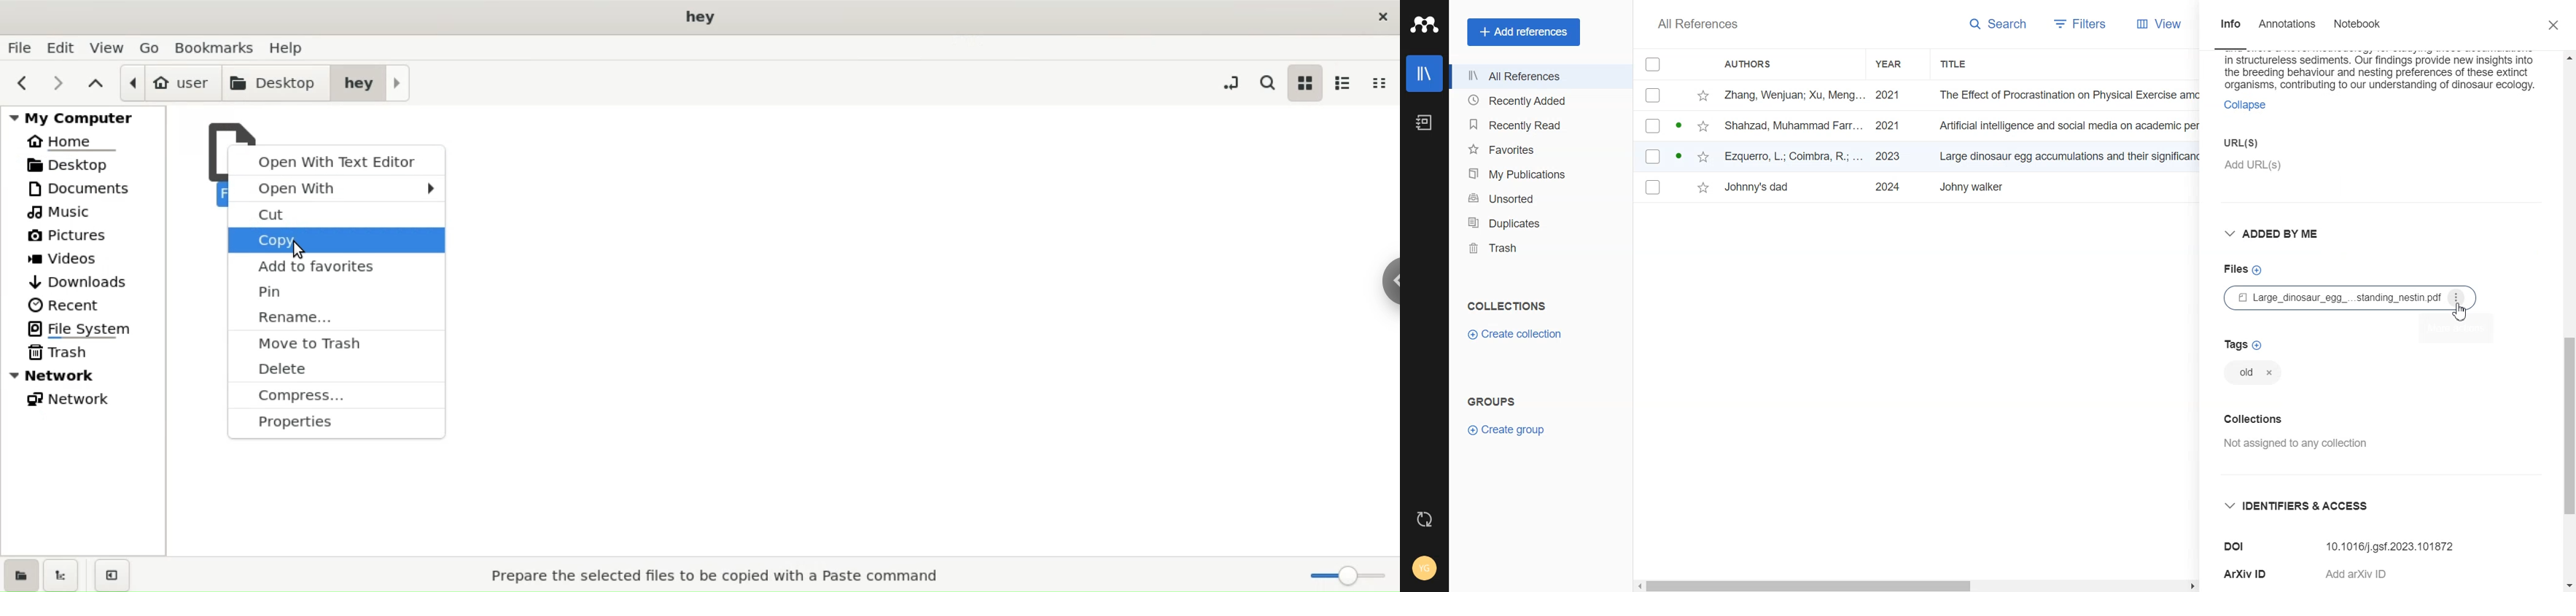  I want to click on Unsorted, so click(1534, 197).